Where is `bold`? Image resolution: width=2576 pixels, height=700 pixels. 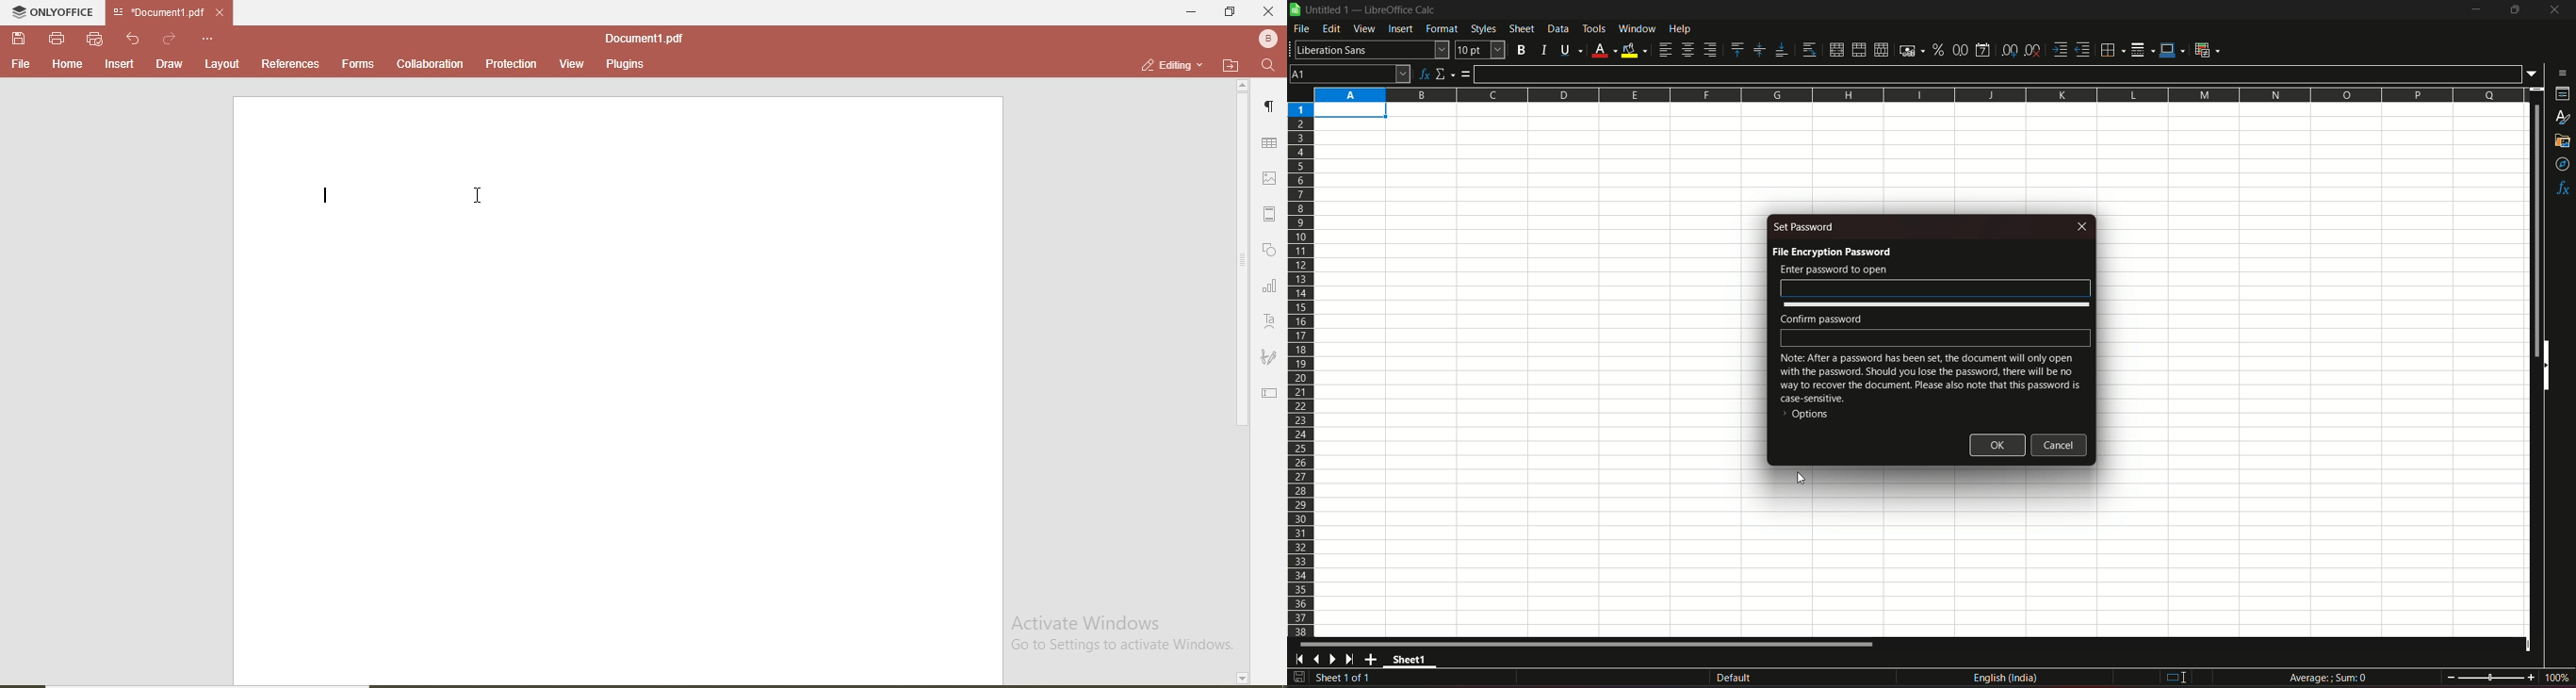
bold is located at coordinates (1521, 48).